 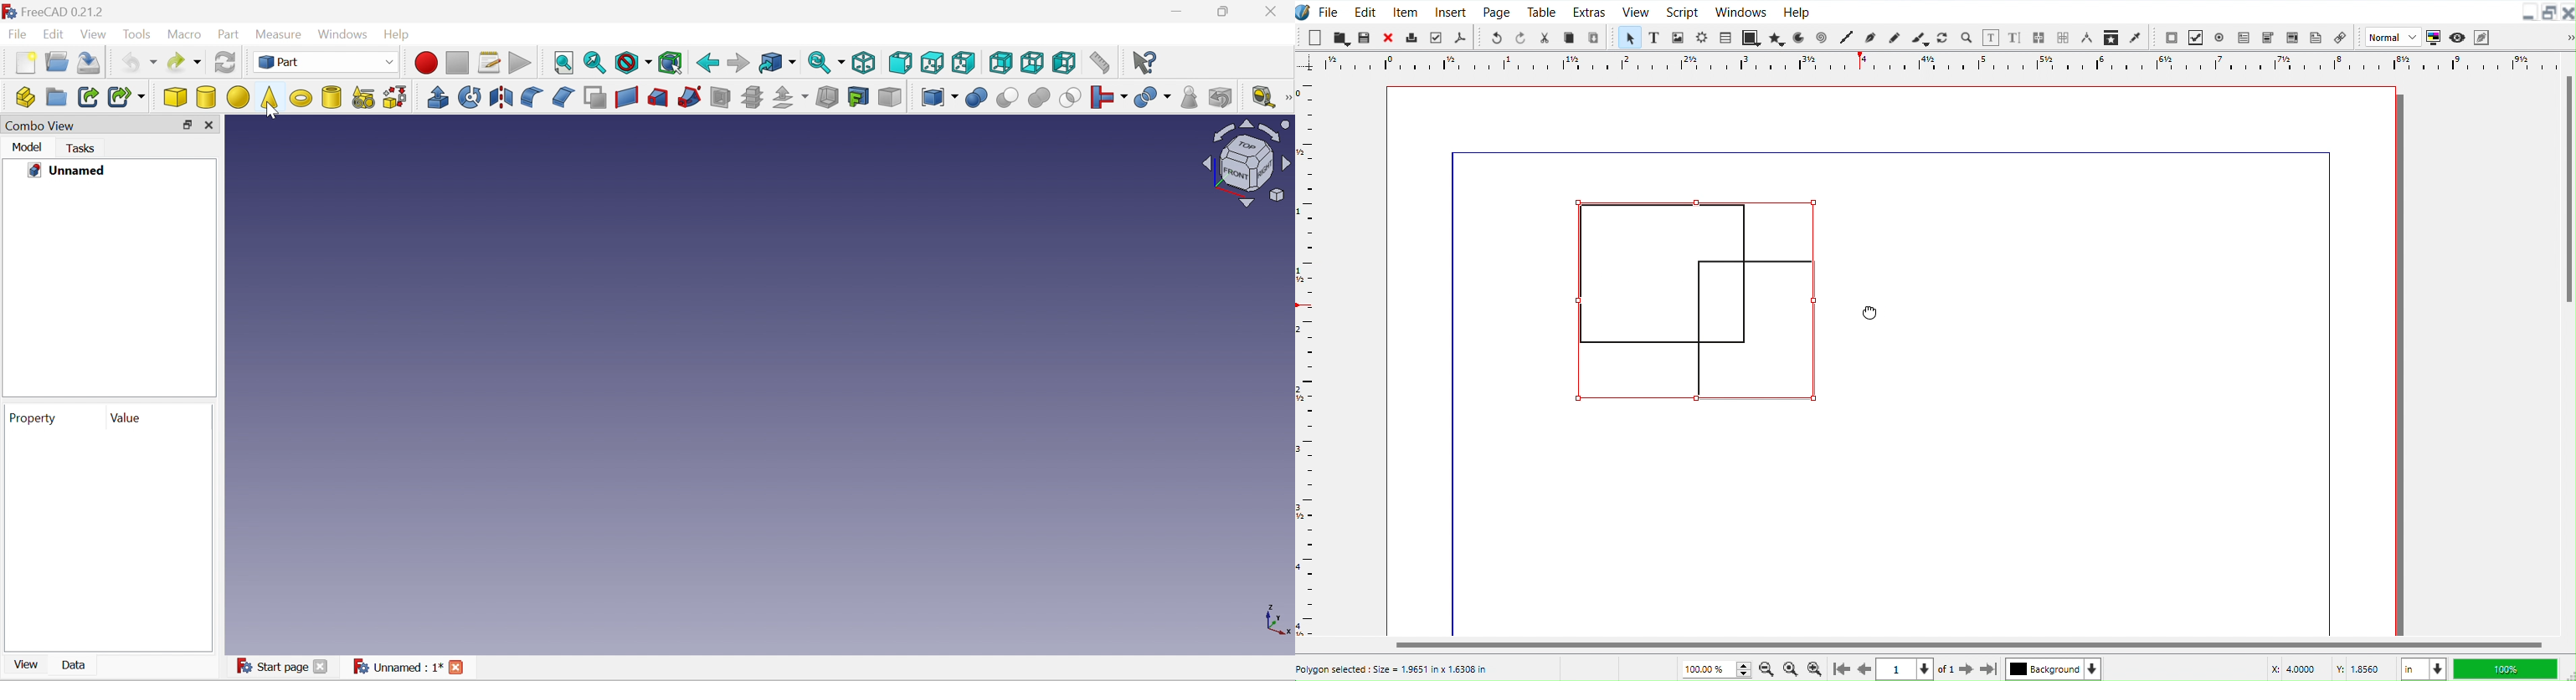 I want to click on Zoom to 100%, so click(x=1791, y=668).